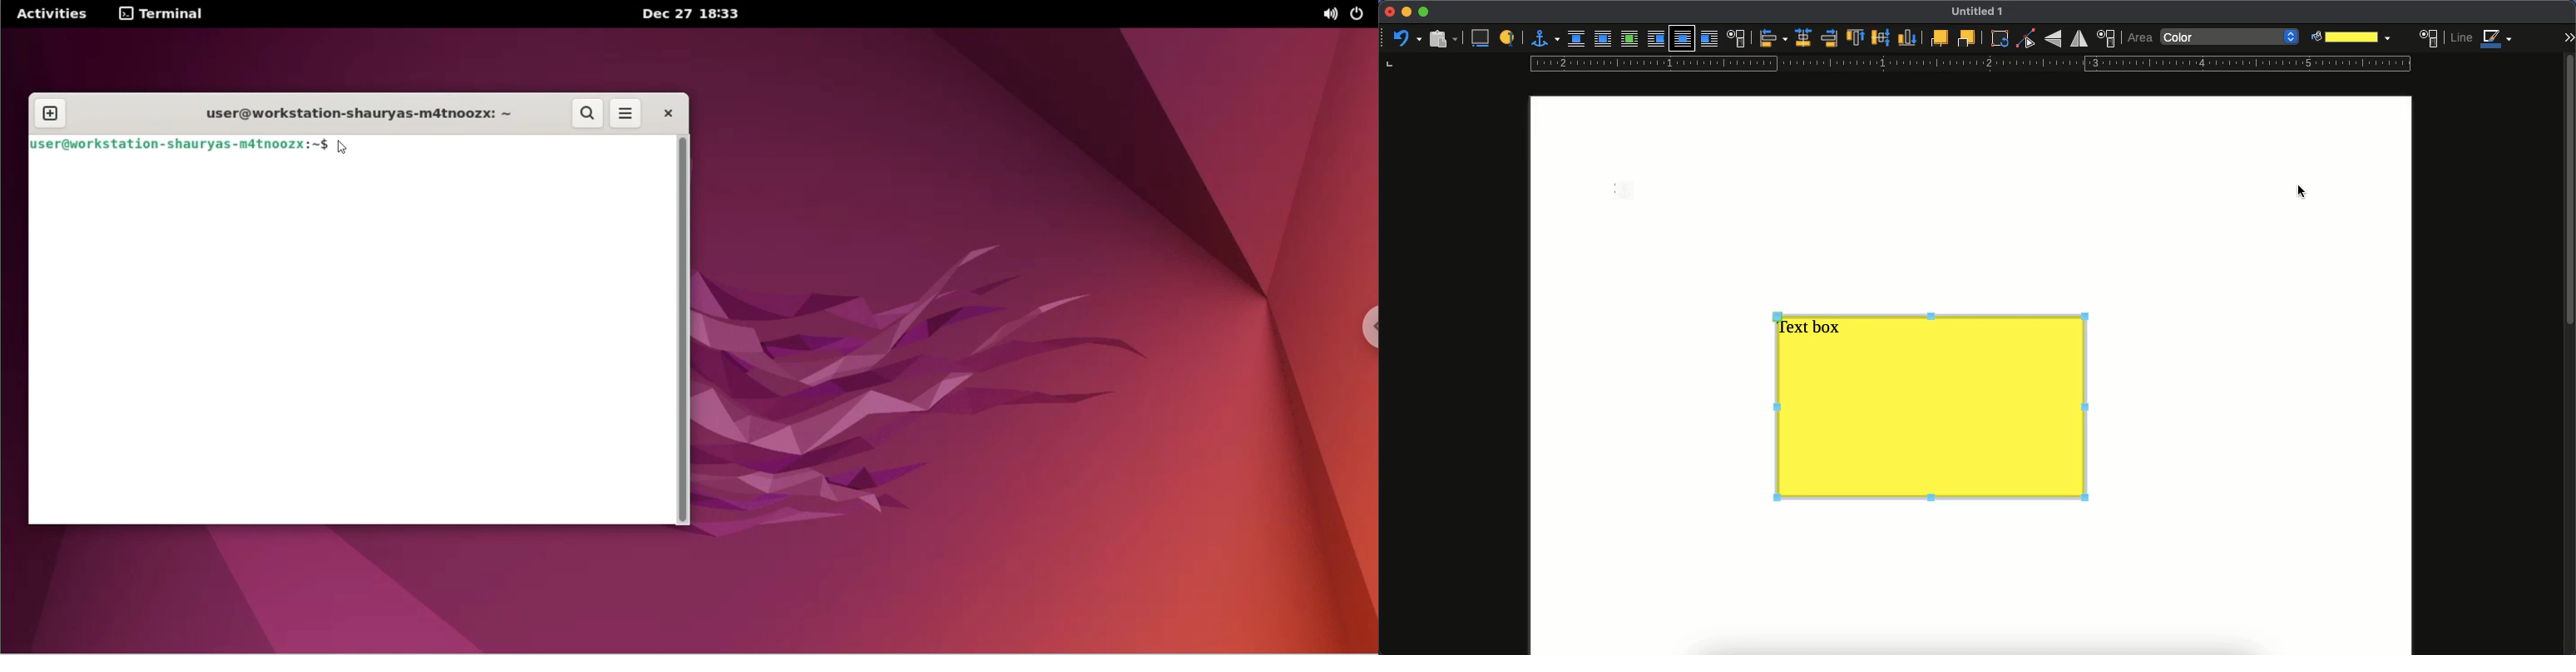 The width and height of the screenshot is (2576, 672). I want to click on parallel, so click(1602, 41).